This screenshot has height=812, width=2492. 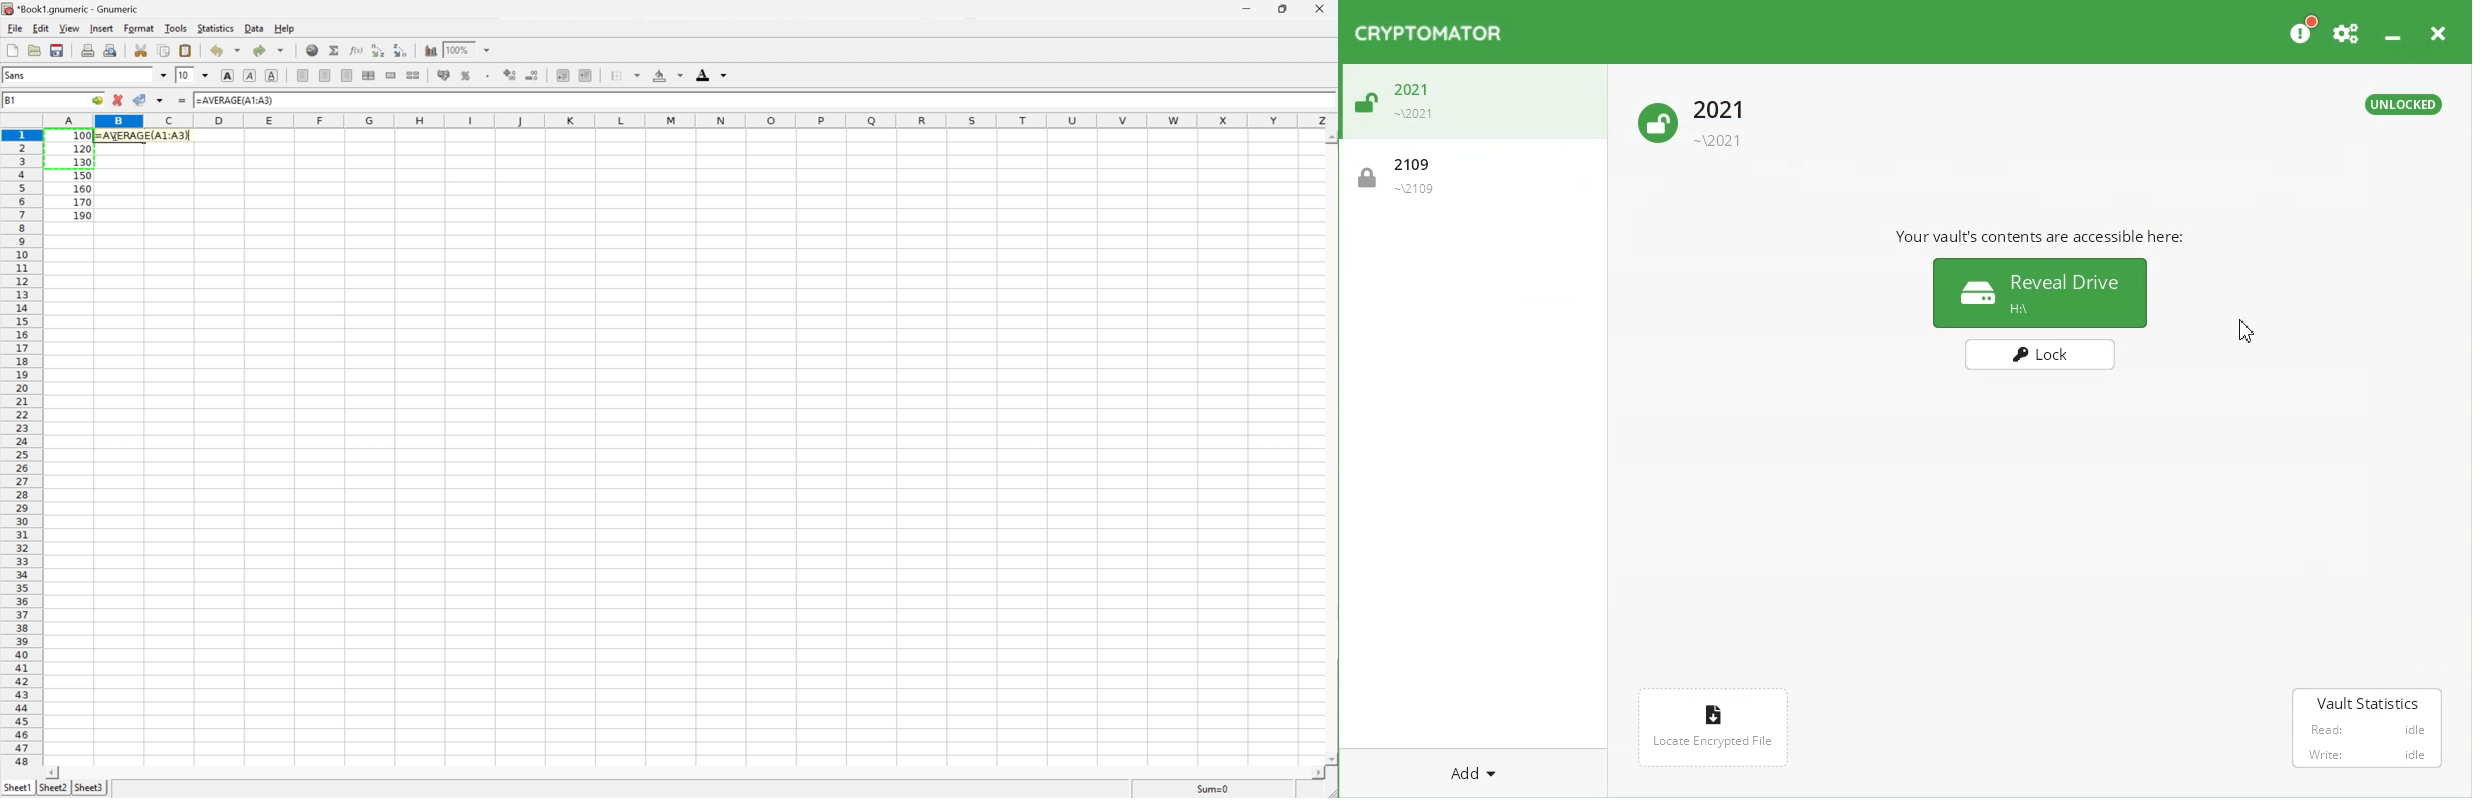 I want to click on Enter formula, so click(x=184, y=99).